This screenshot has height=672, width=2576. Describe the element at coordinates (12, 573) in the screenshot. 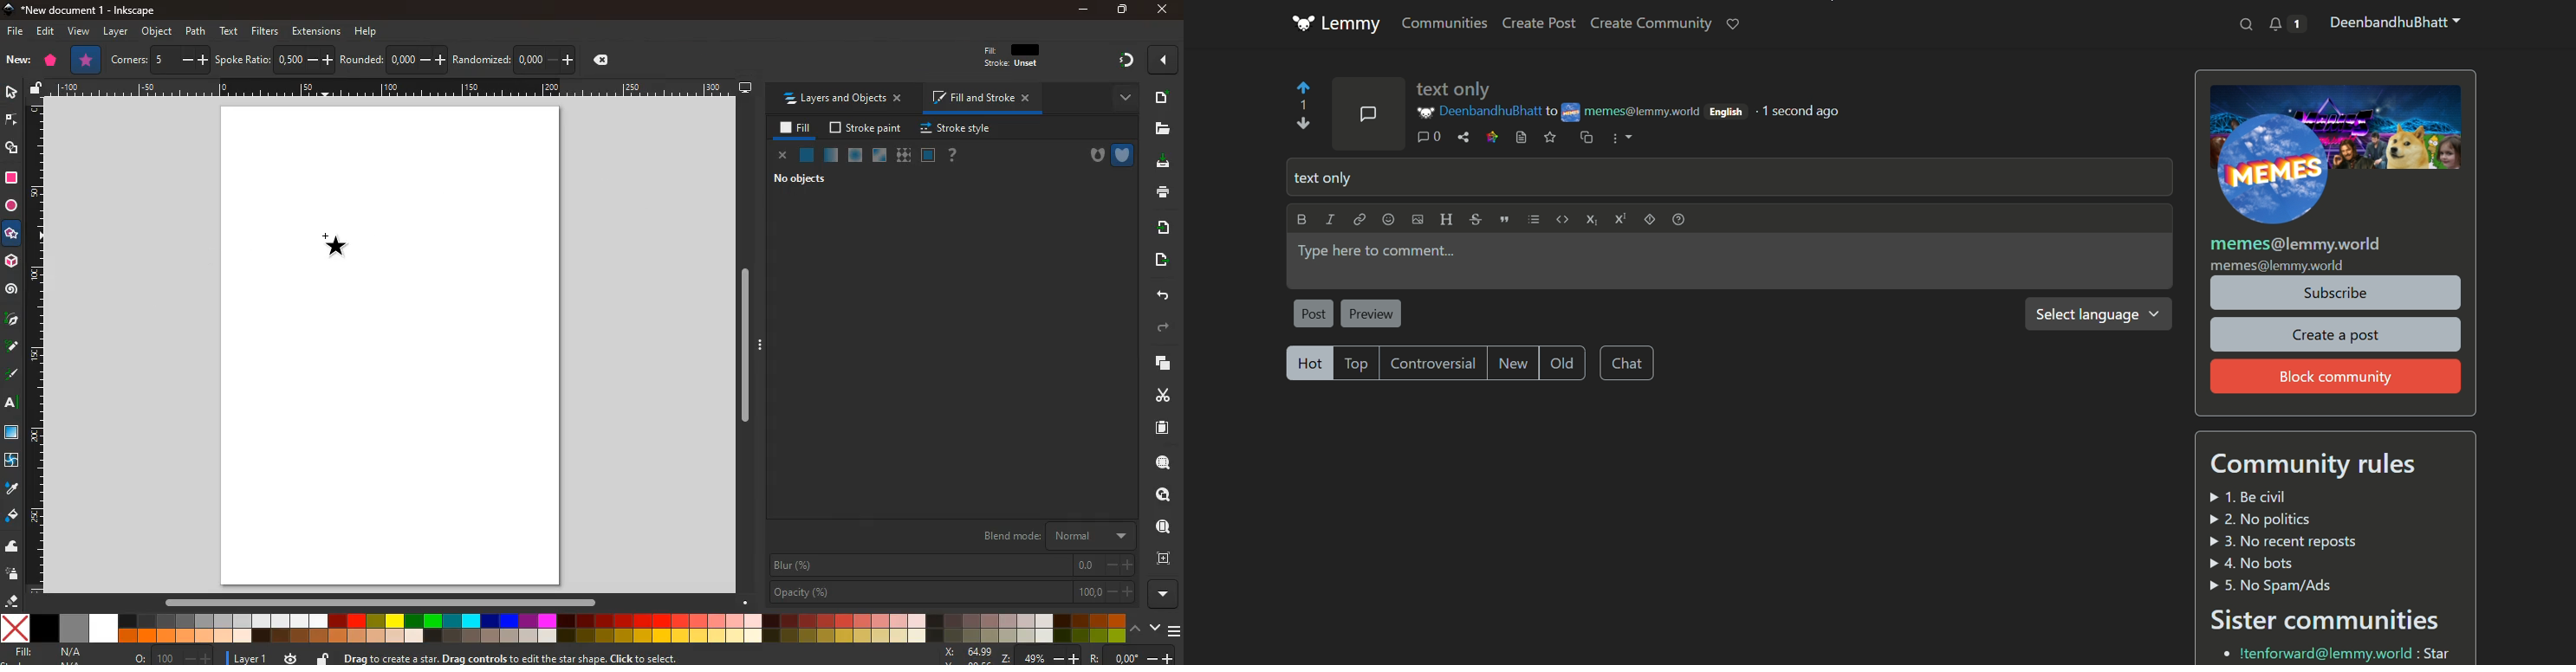

I see `spray` at that location.